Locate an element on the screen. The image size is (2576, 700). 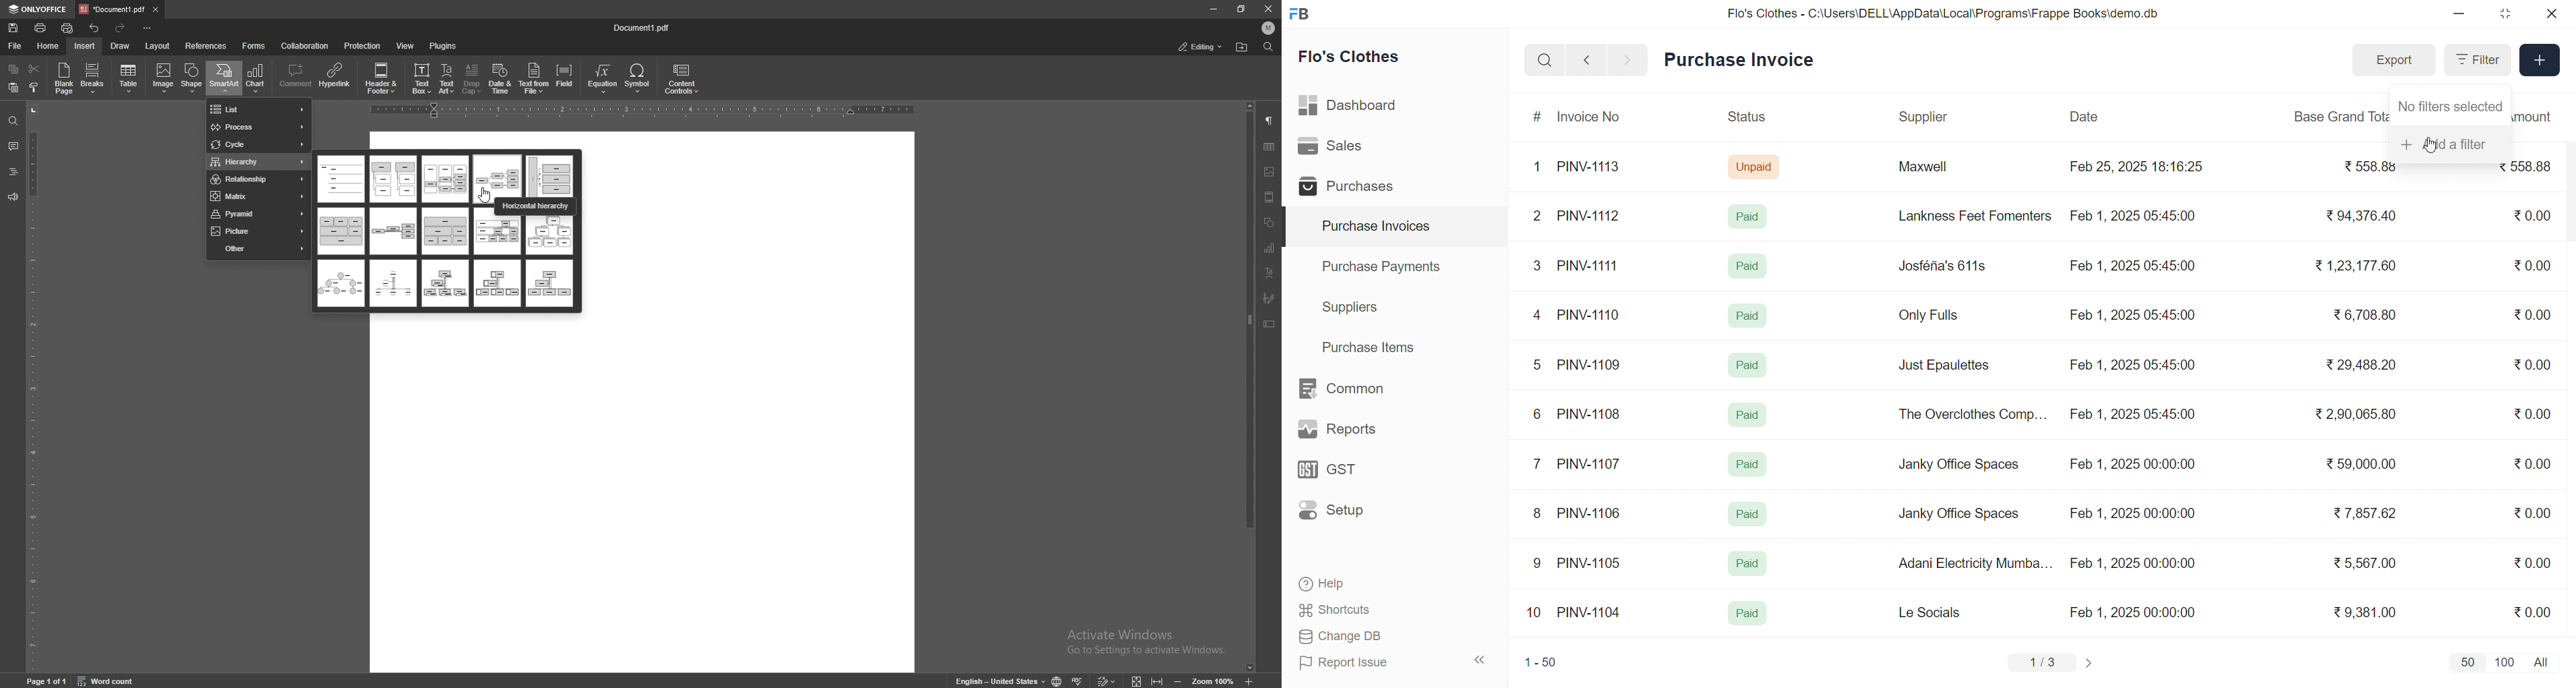
Shortcuts is located at coordinates (1367, 610).